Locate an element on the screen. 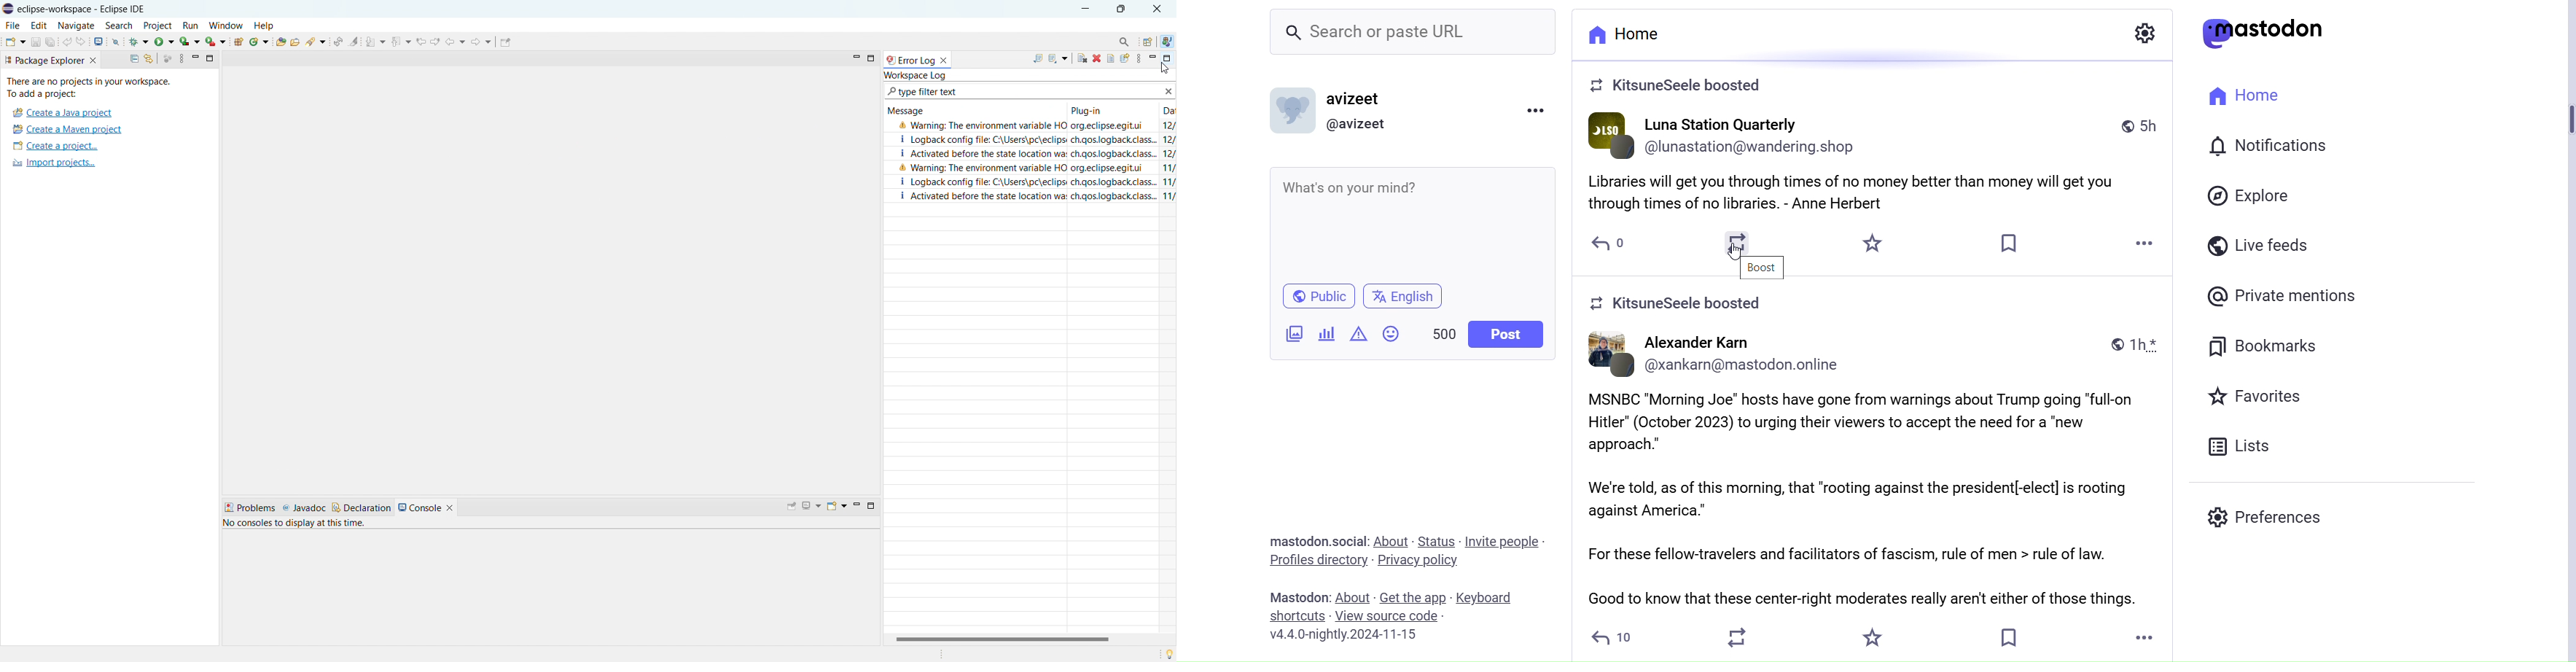 The height and width of the screenshot is (672, 2576). Word Limit is located at coordinates (1442, 334).